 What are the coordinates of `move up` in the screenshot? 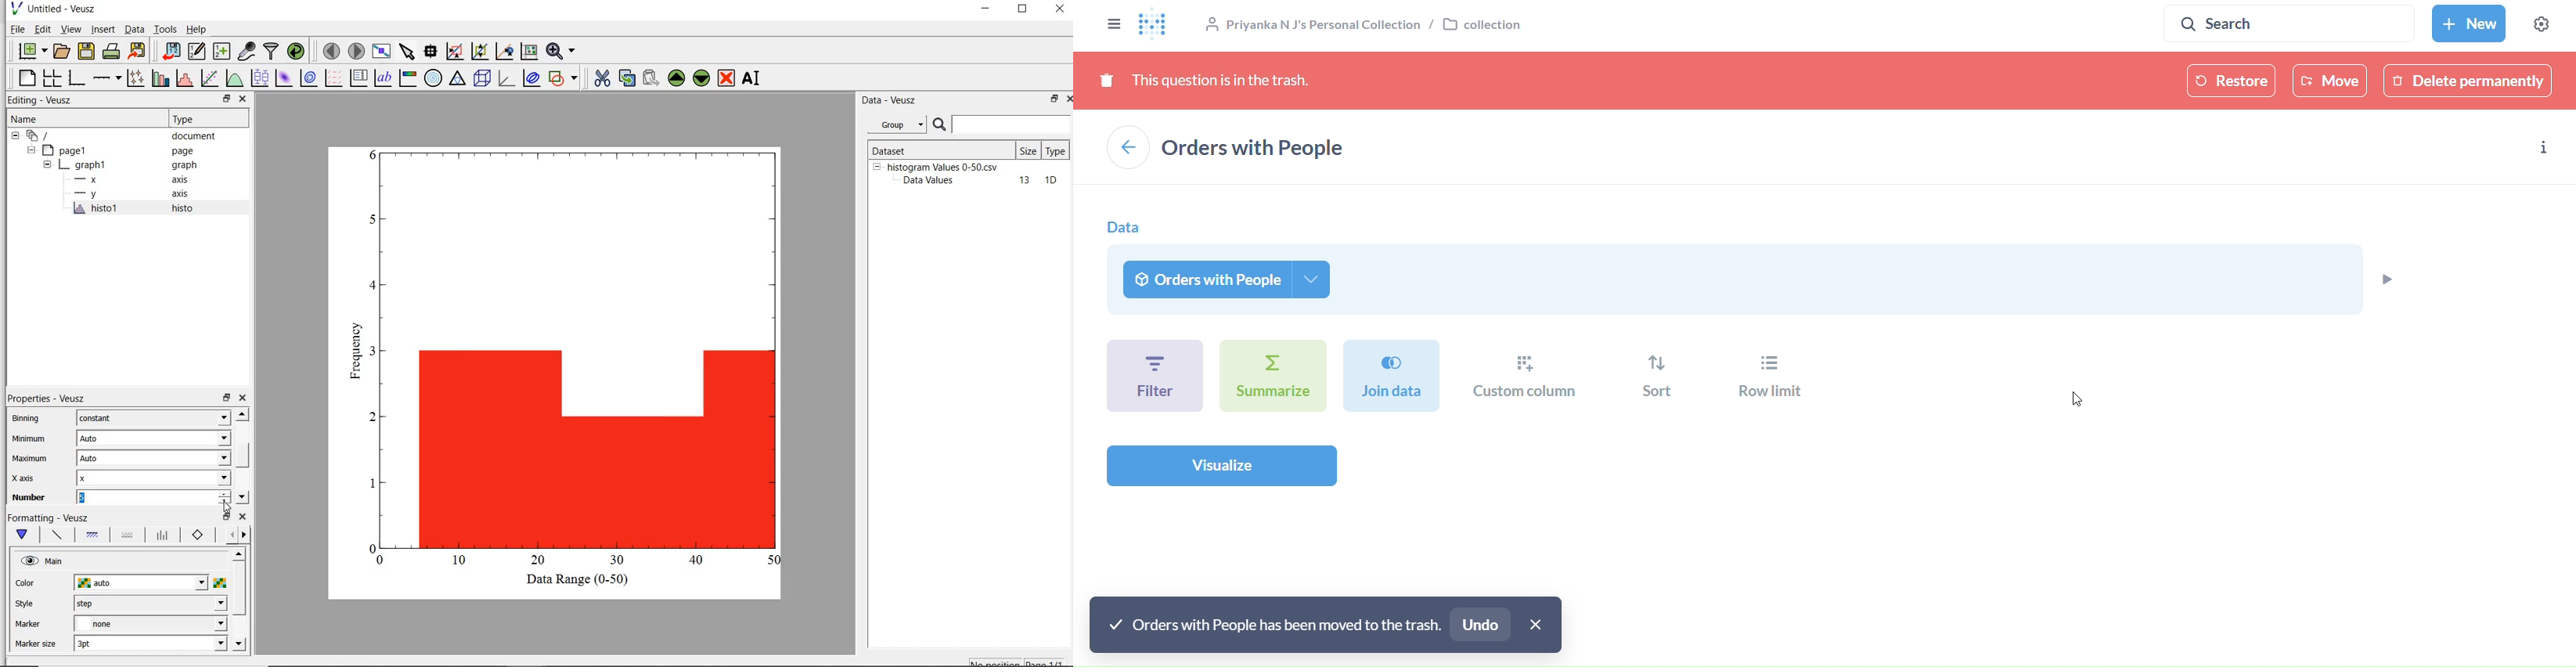 It's located at (241, 413).